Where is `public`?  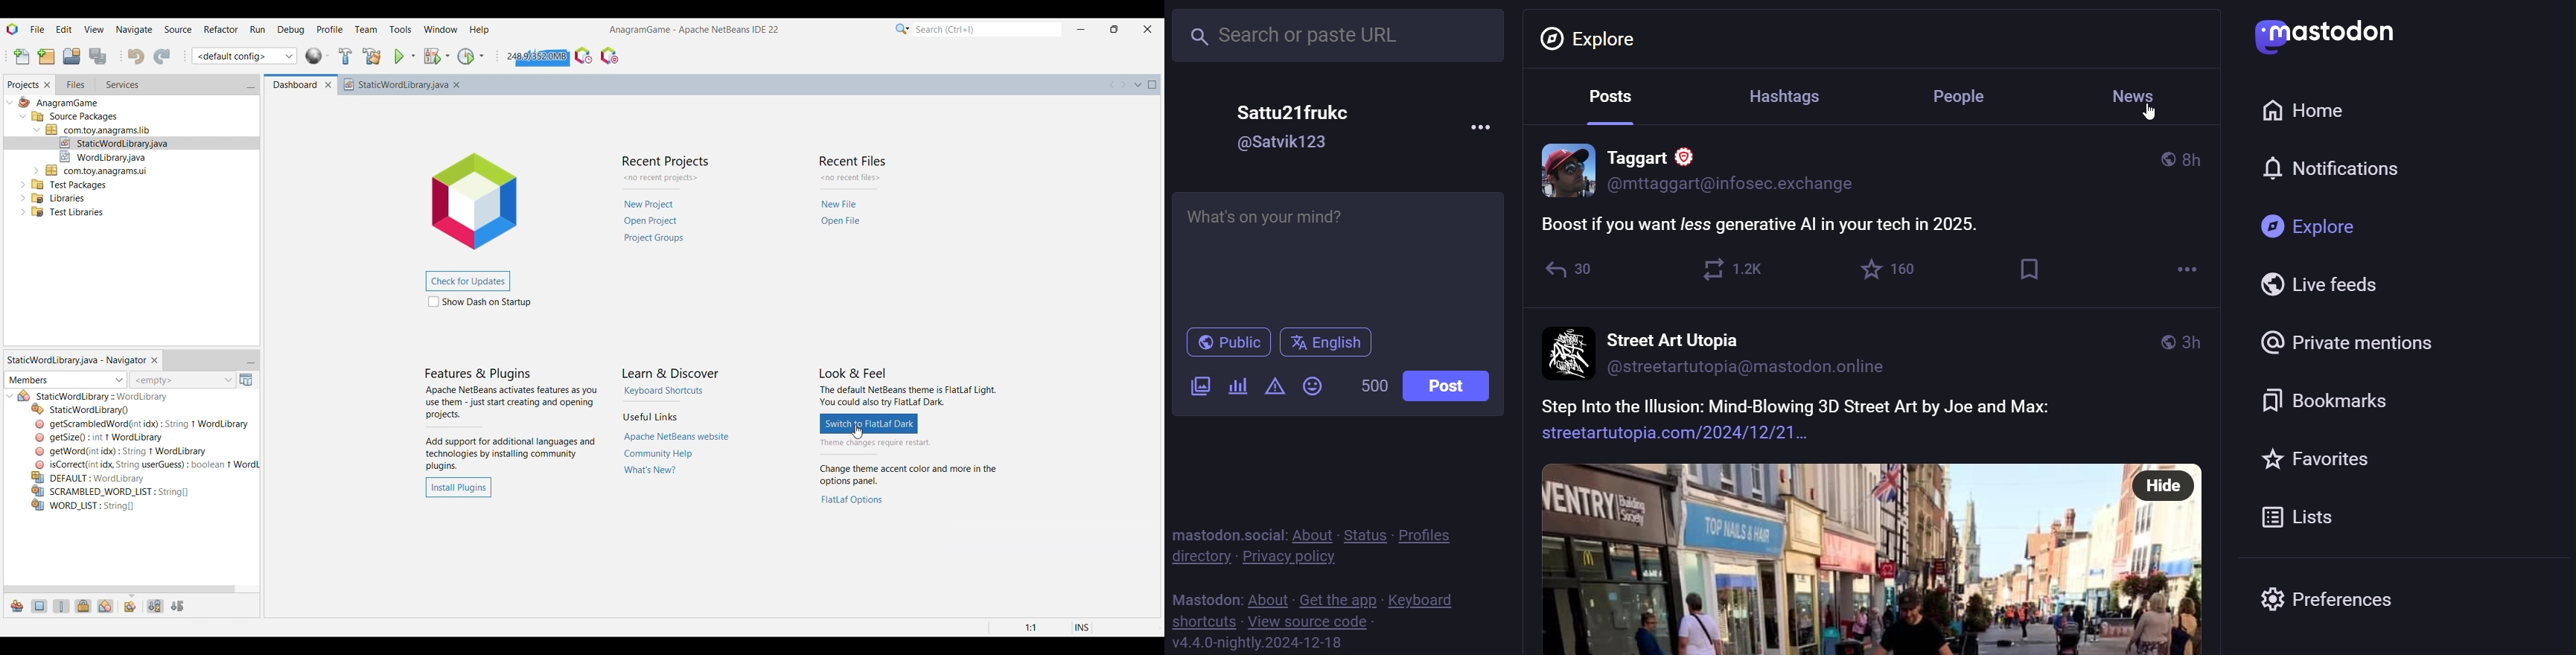 public is located at coordinates (2158, 342).